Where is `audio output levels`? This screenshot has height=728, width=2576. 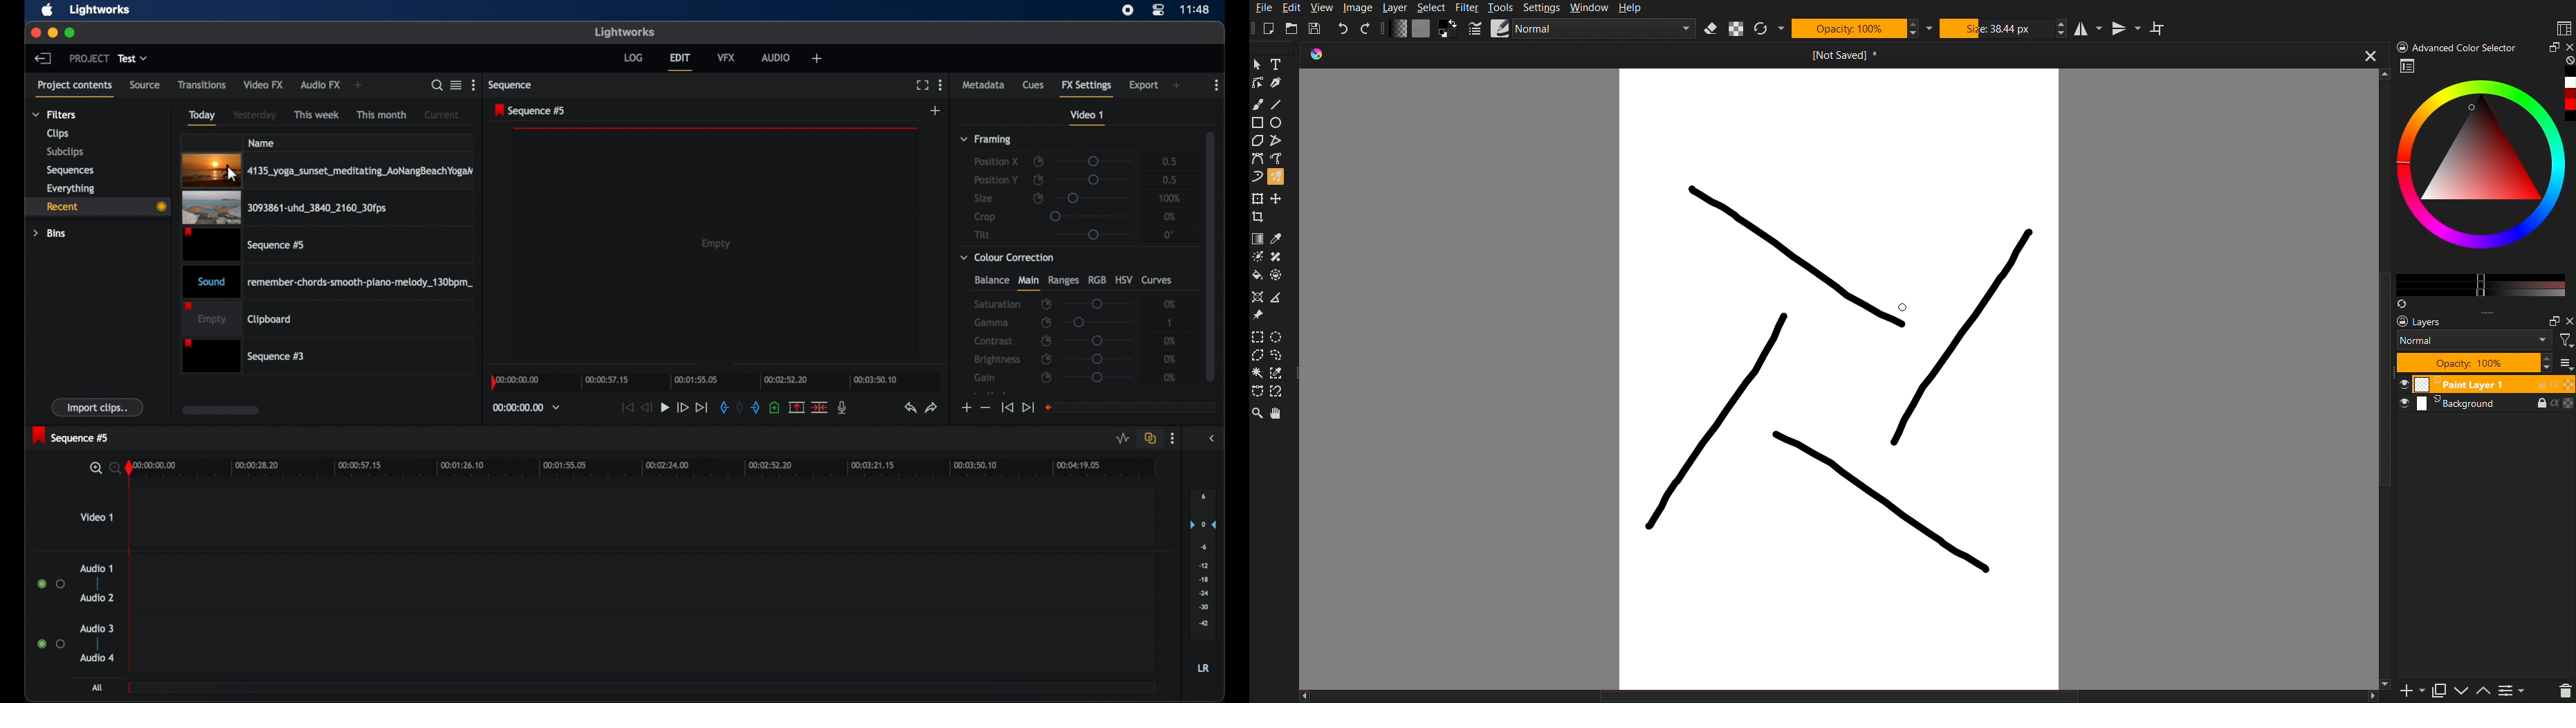
audio output levels is located at coordinates (1203, 564).